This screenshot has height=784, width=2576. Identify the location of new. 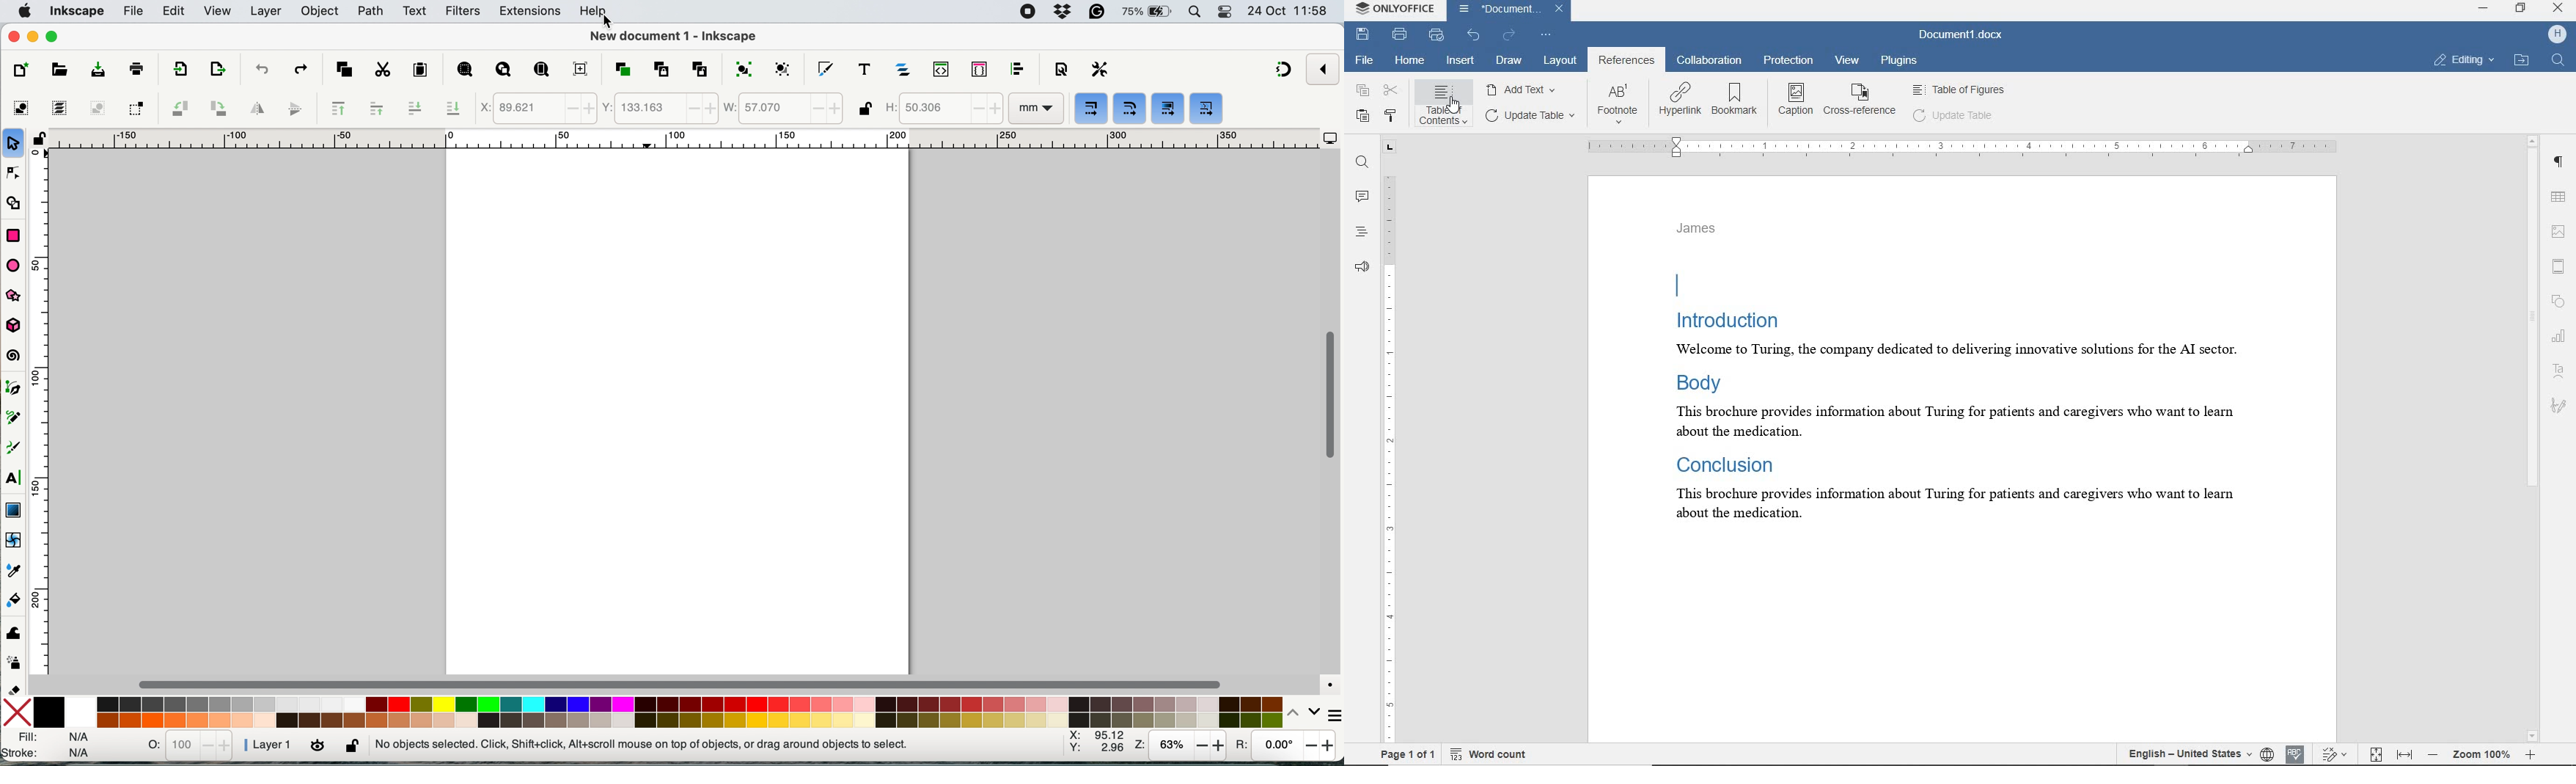
(23, 71).